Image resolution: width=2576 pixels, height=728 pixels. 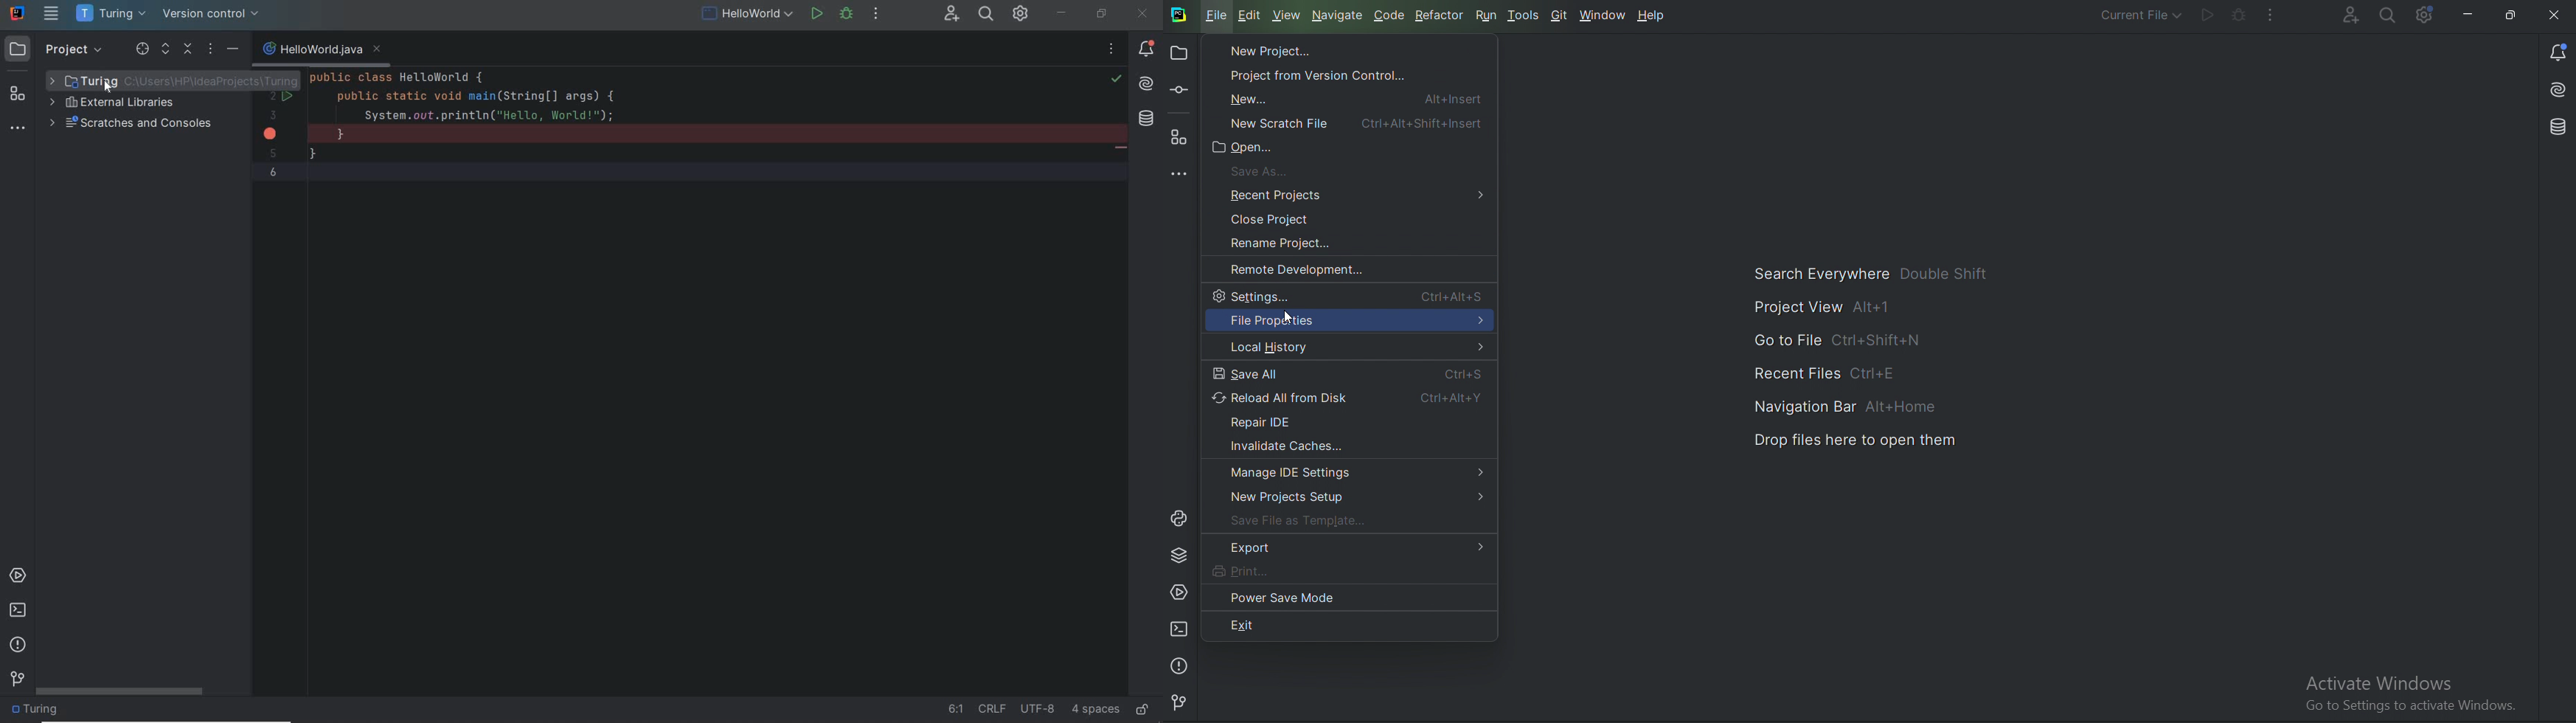 I want to click on Window, so click(x=1603, y=15).